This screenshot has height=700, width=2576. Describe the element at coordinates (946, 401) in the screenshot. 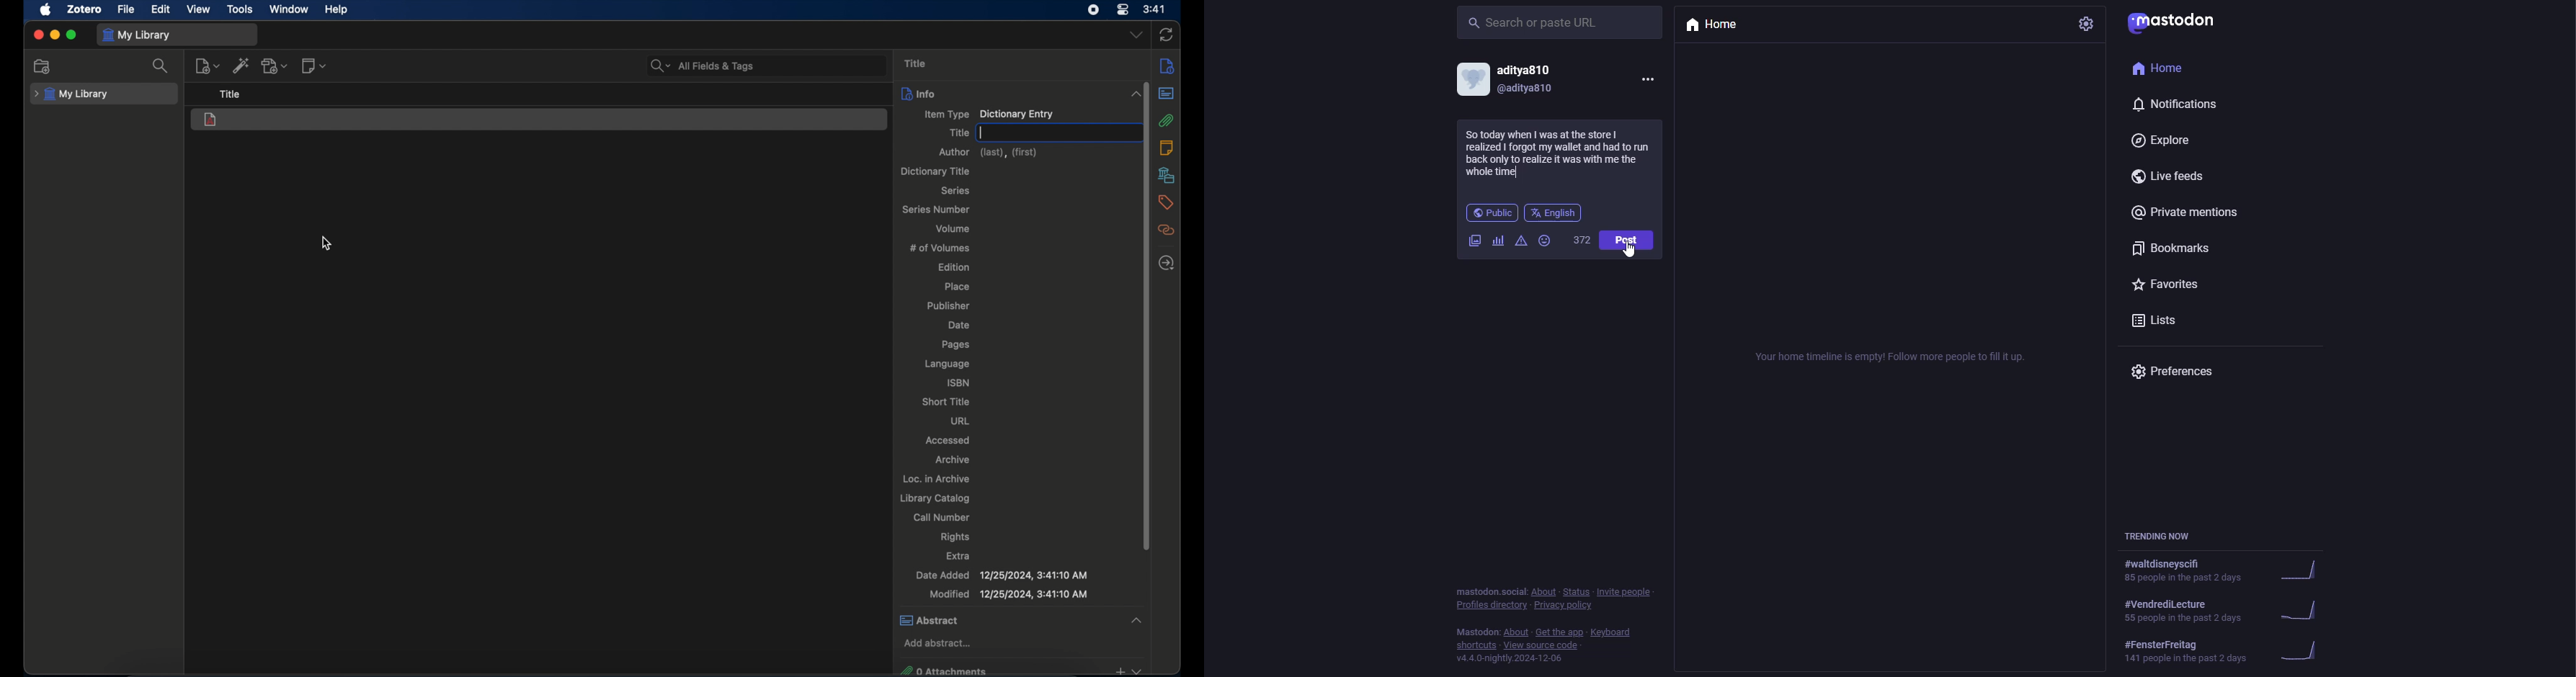

I see `short title` at that location.